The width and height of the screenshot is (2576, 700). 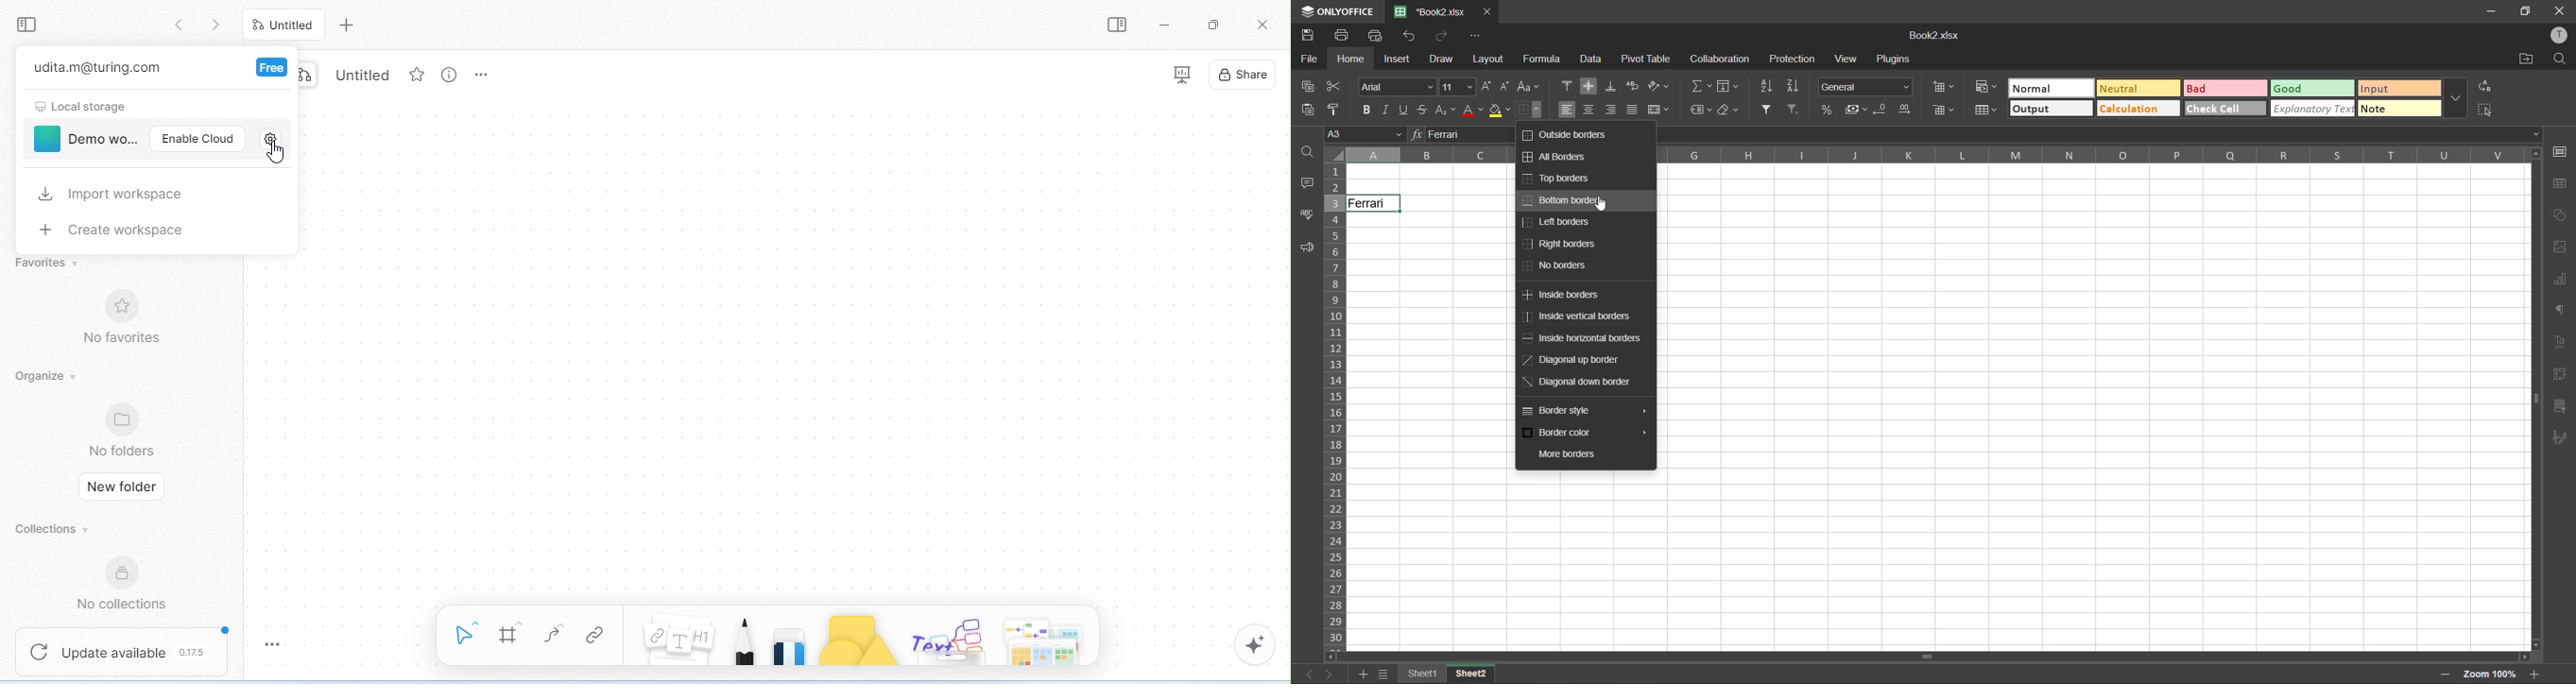 I want to click on plugins, so click(x=1891, y=61).